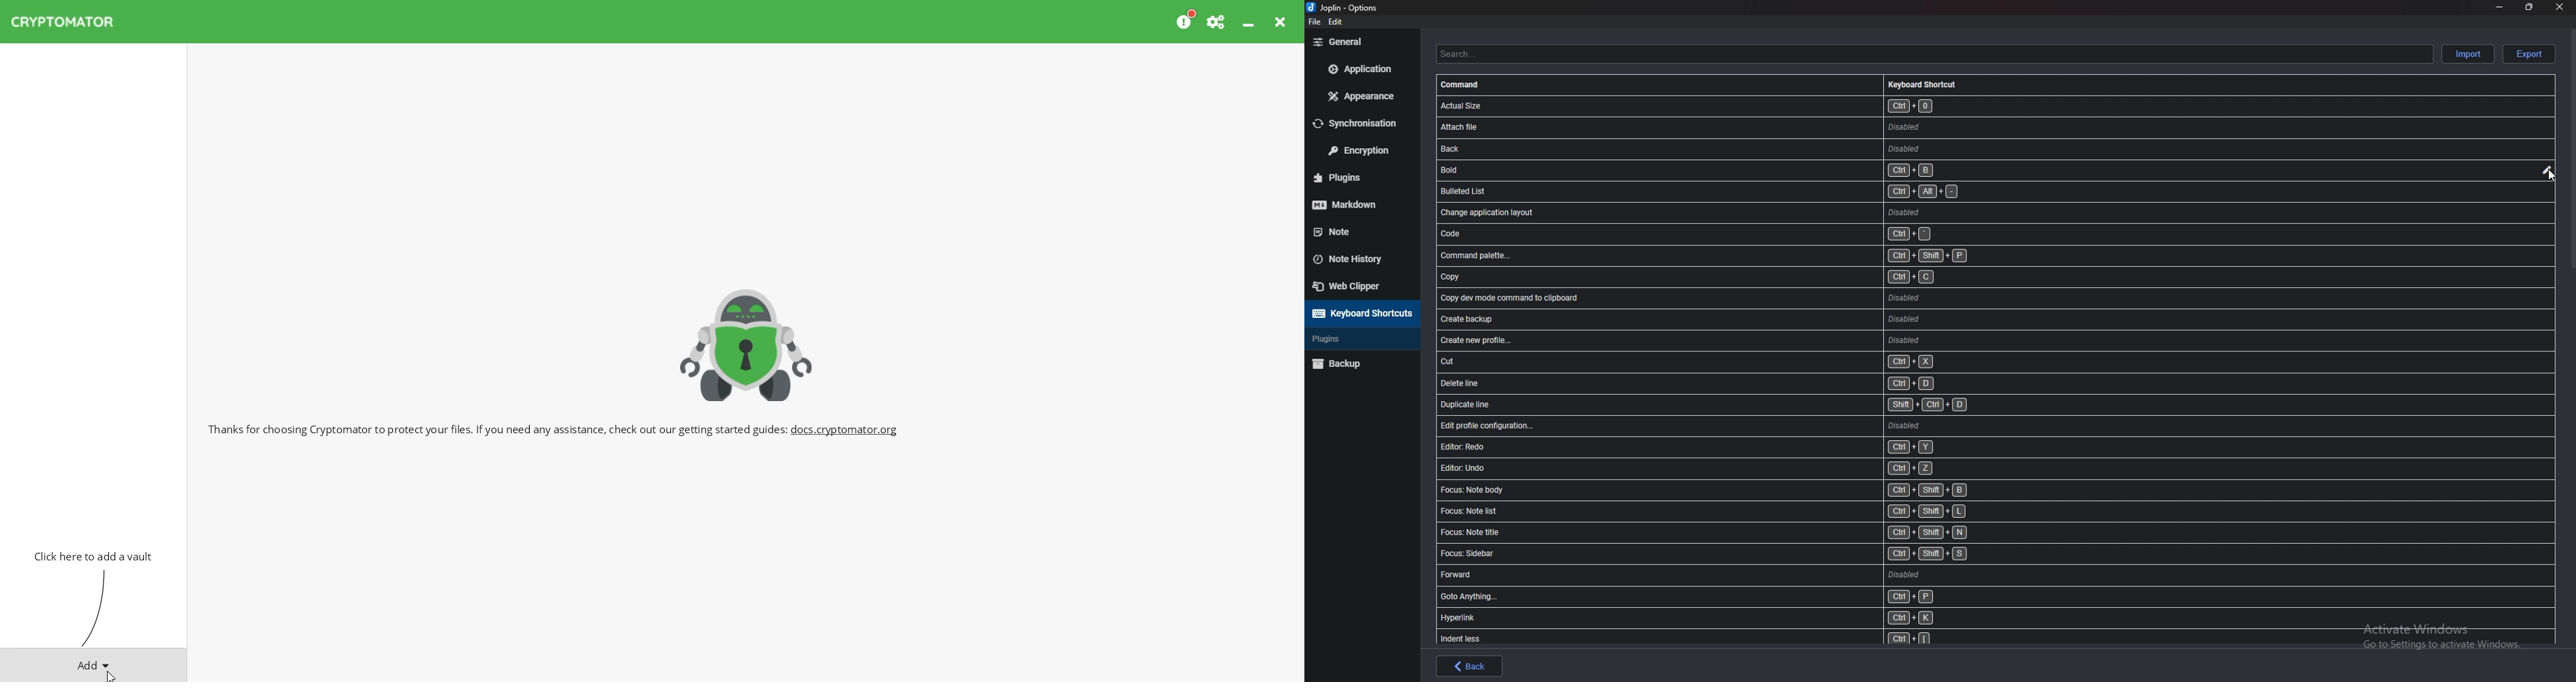  What do you see at coordinates (1739, 575) in the screenshot?
I see `shortcut` at bounding box center [1739, 575].